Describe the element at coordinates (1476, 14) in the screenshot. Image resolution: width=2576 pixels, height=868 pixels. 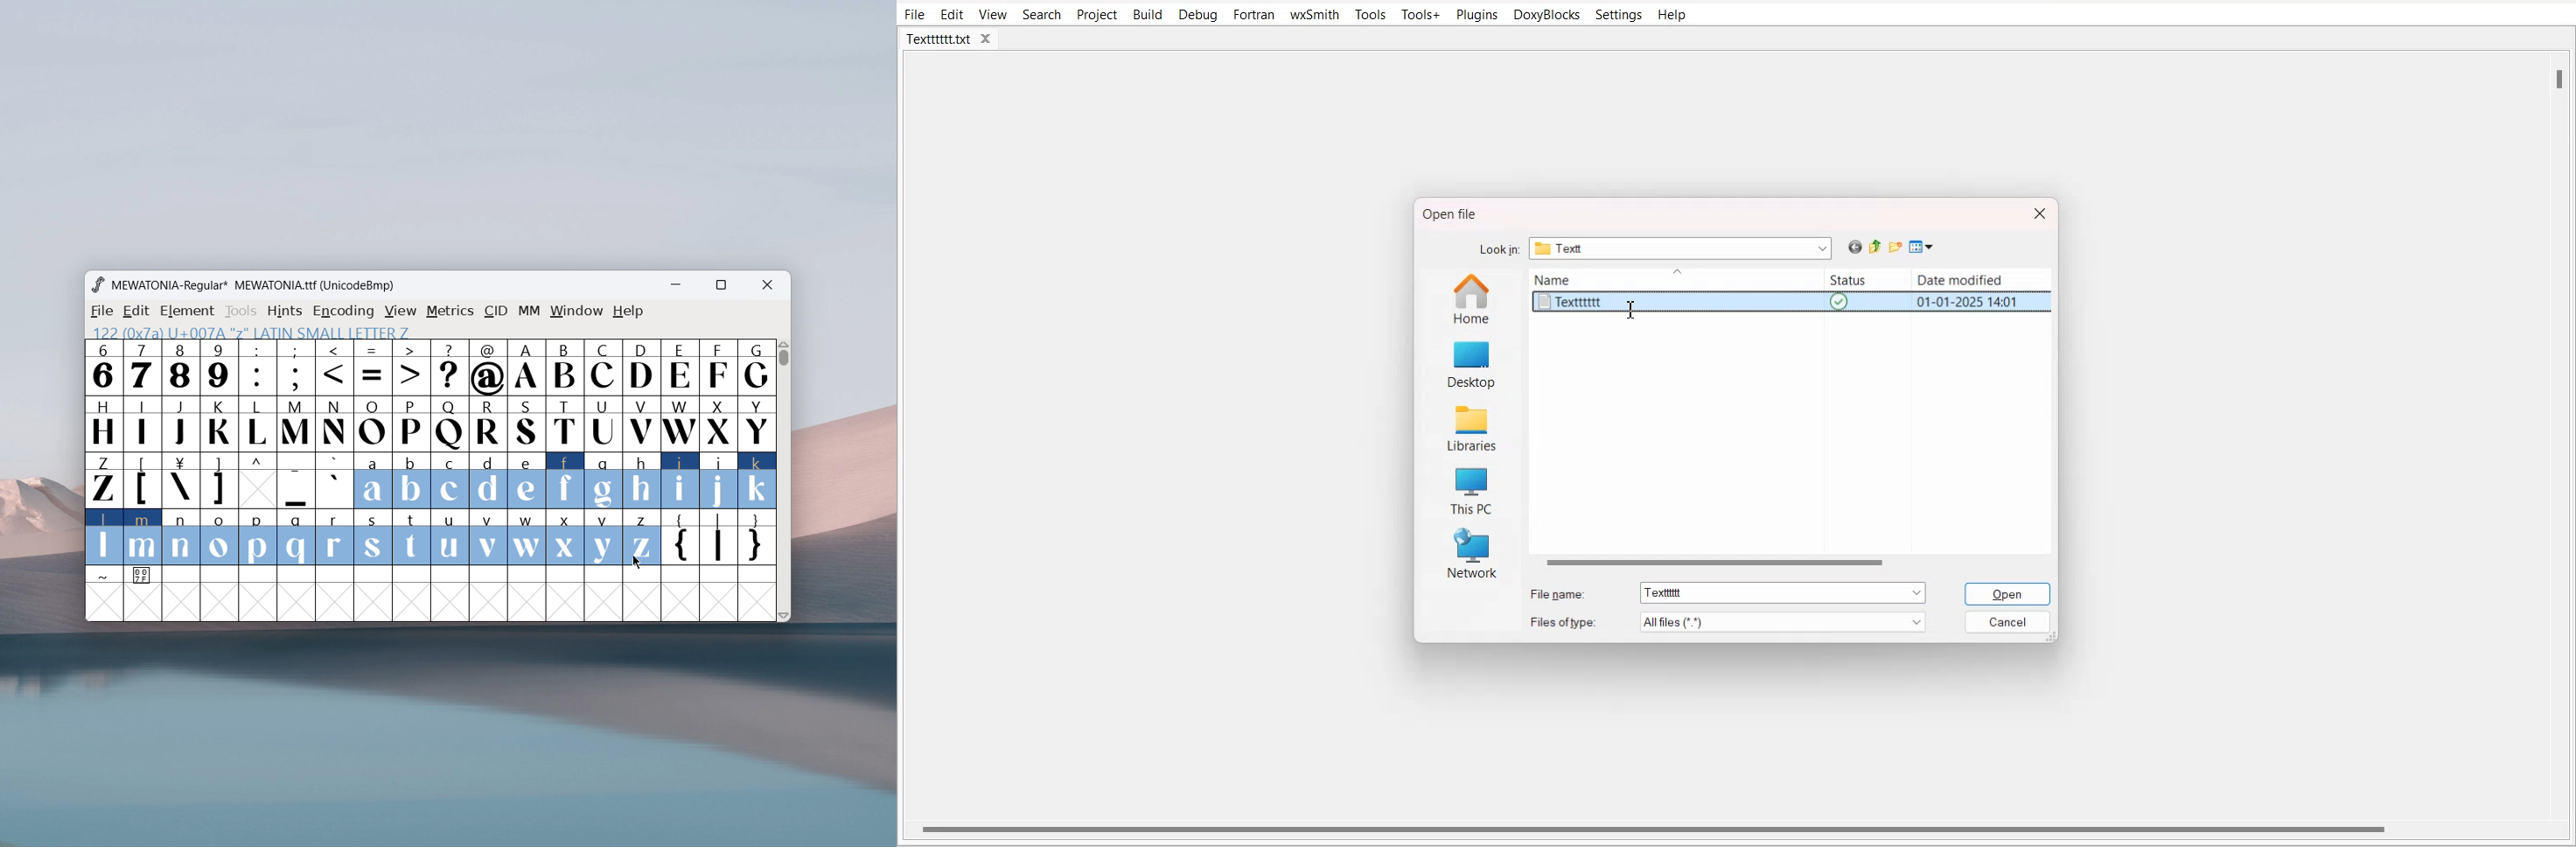
I see `Plugins` at that location.